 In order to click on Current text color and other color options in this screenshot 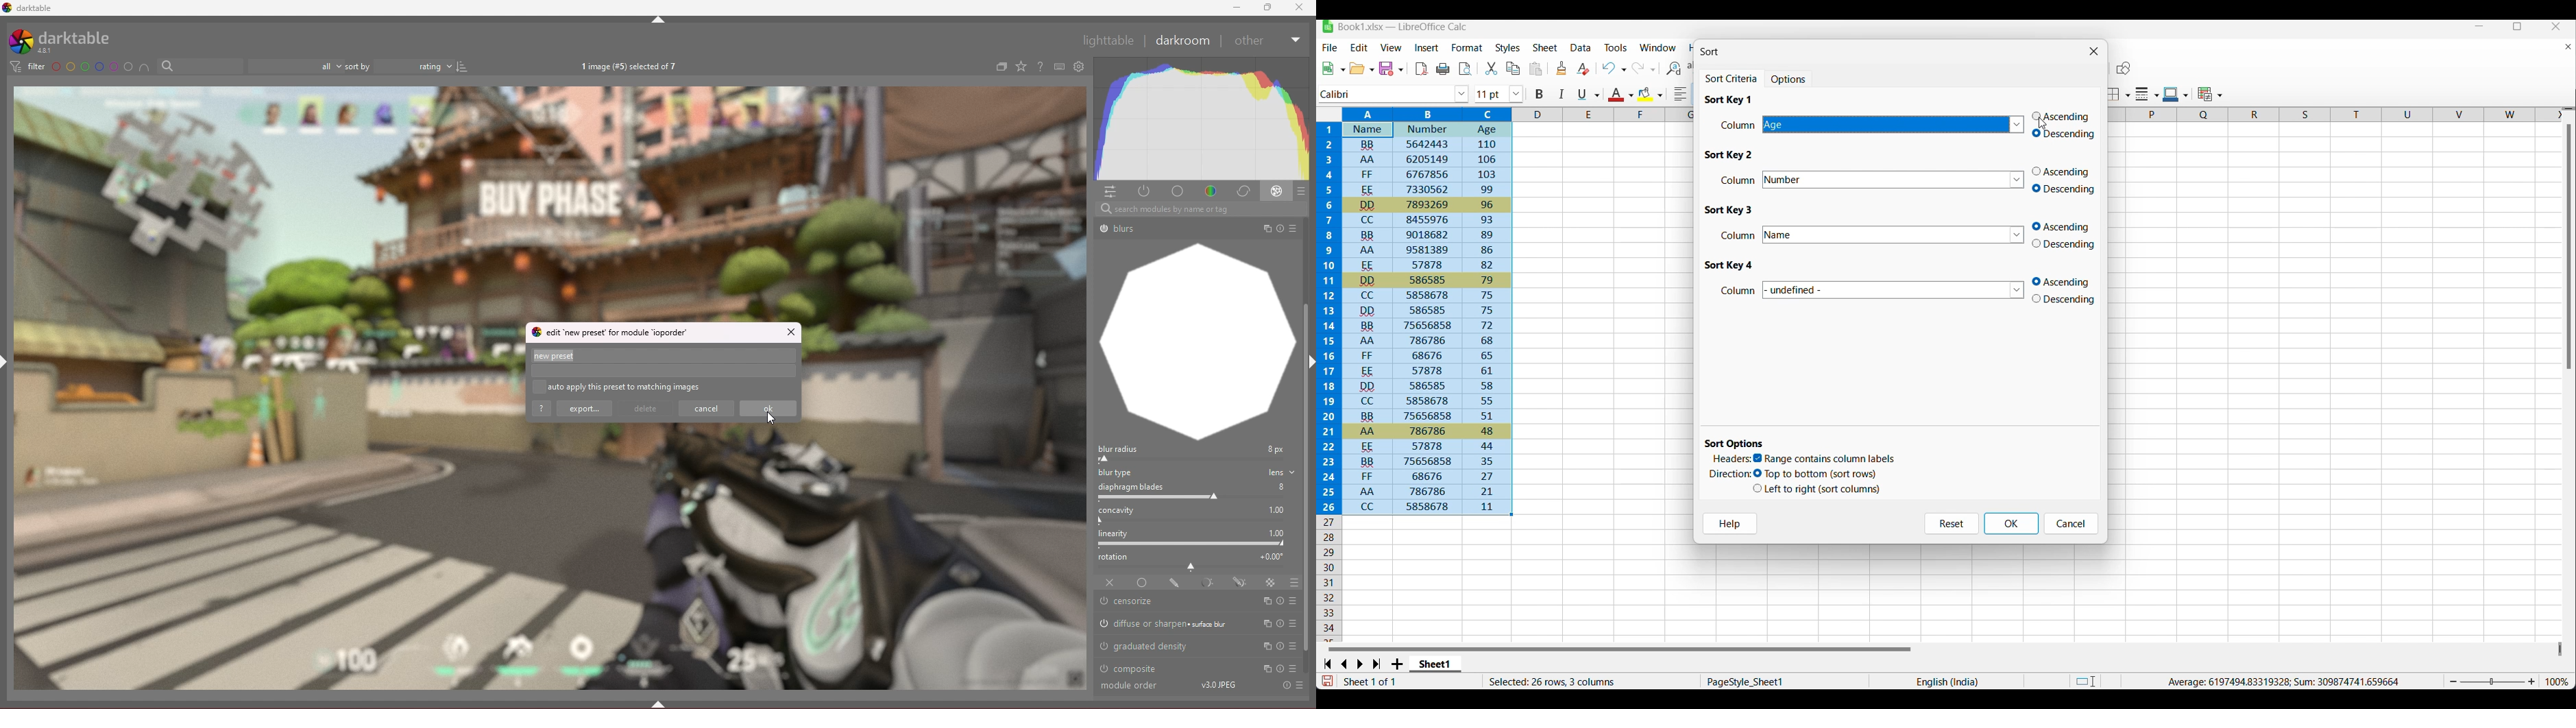, I will do `click(1620, 94)`.